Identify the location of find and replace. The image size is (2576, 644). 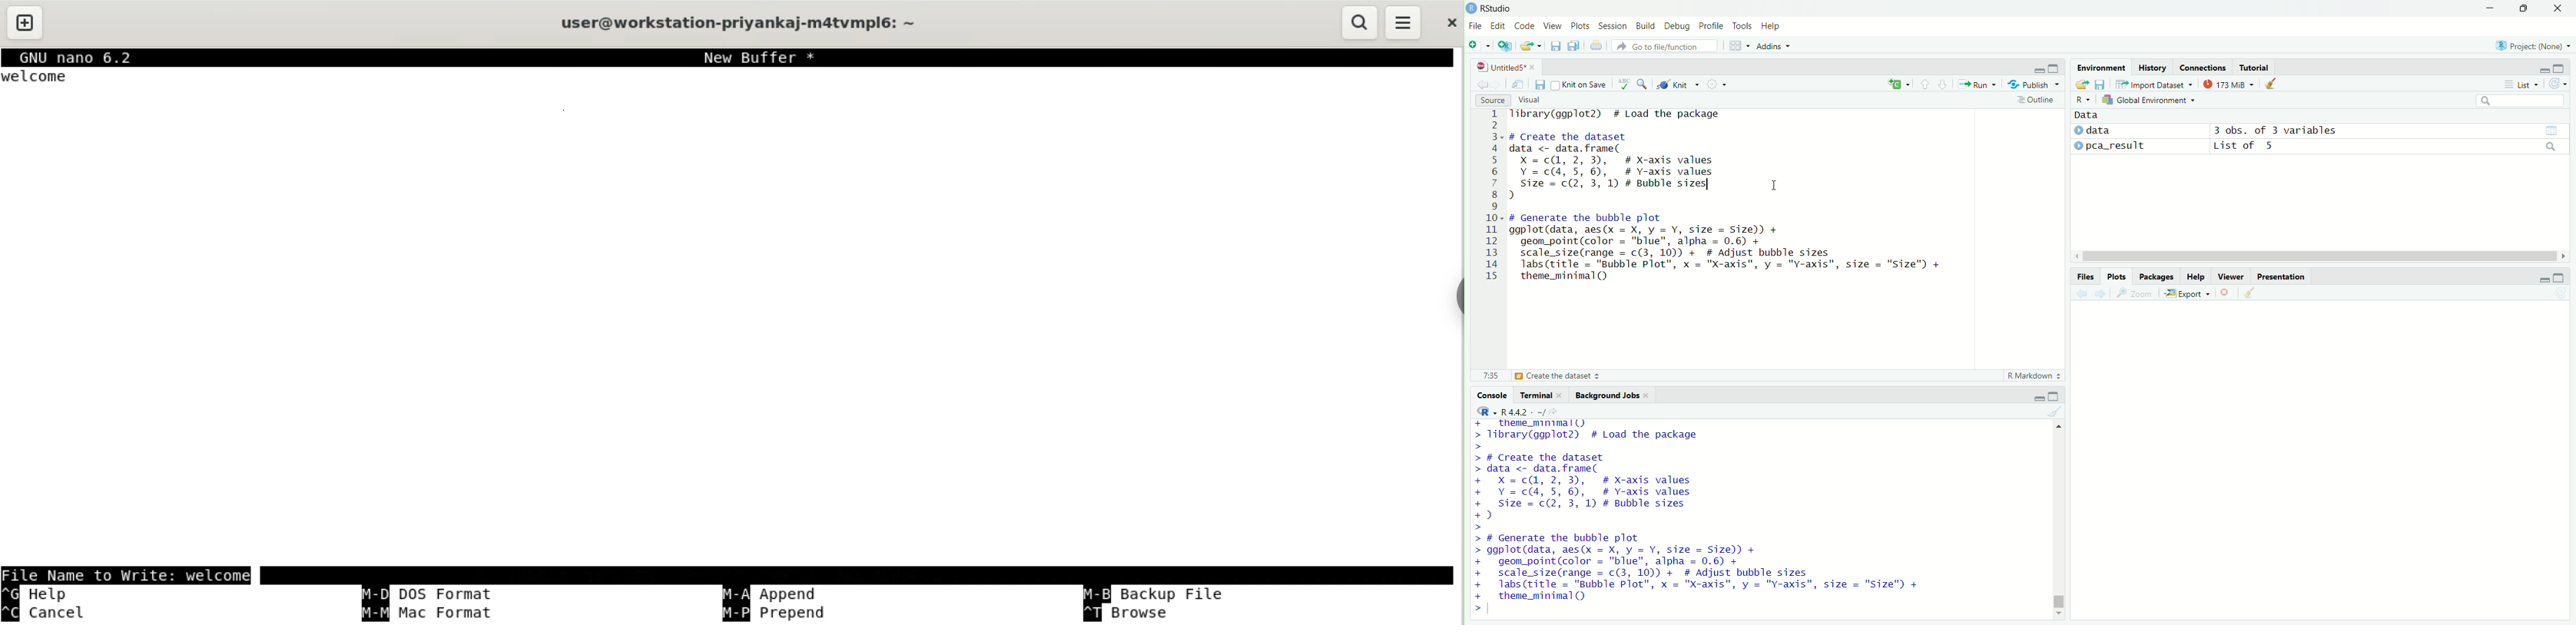
(1643, 83).